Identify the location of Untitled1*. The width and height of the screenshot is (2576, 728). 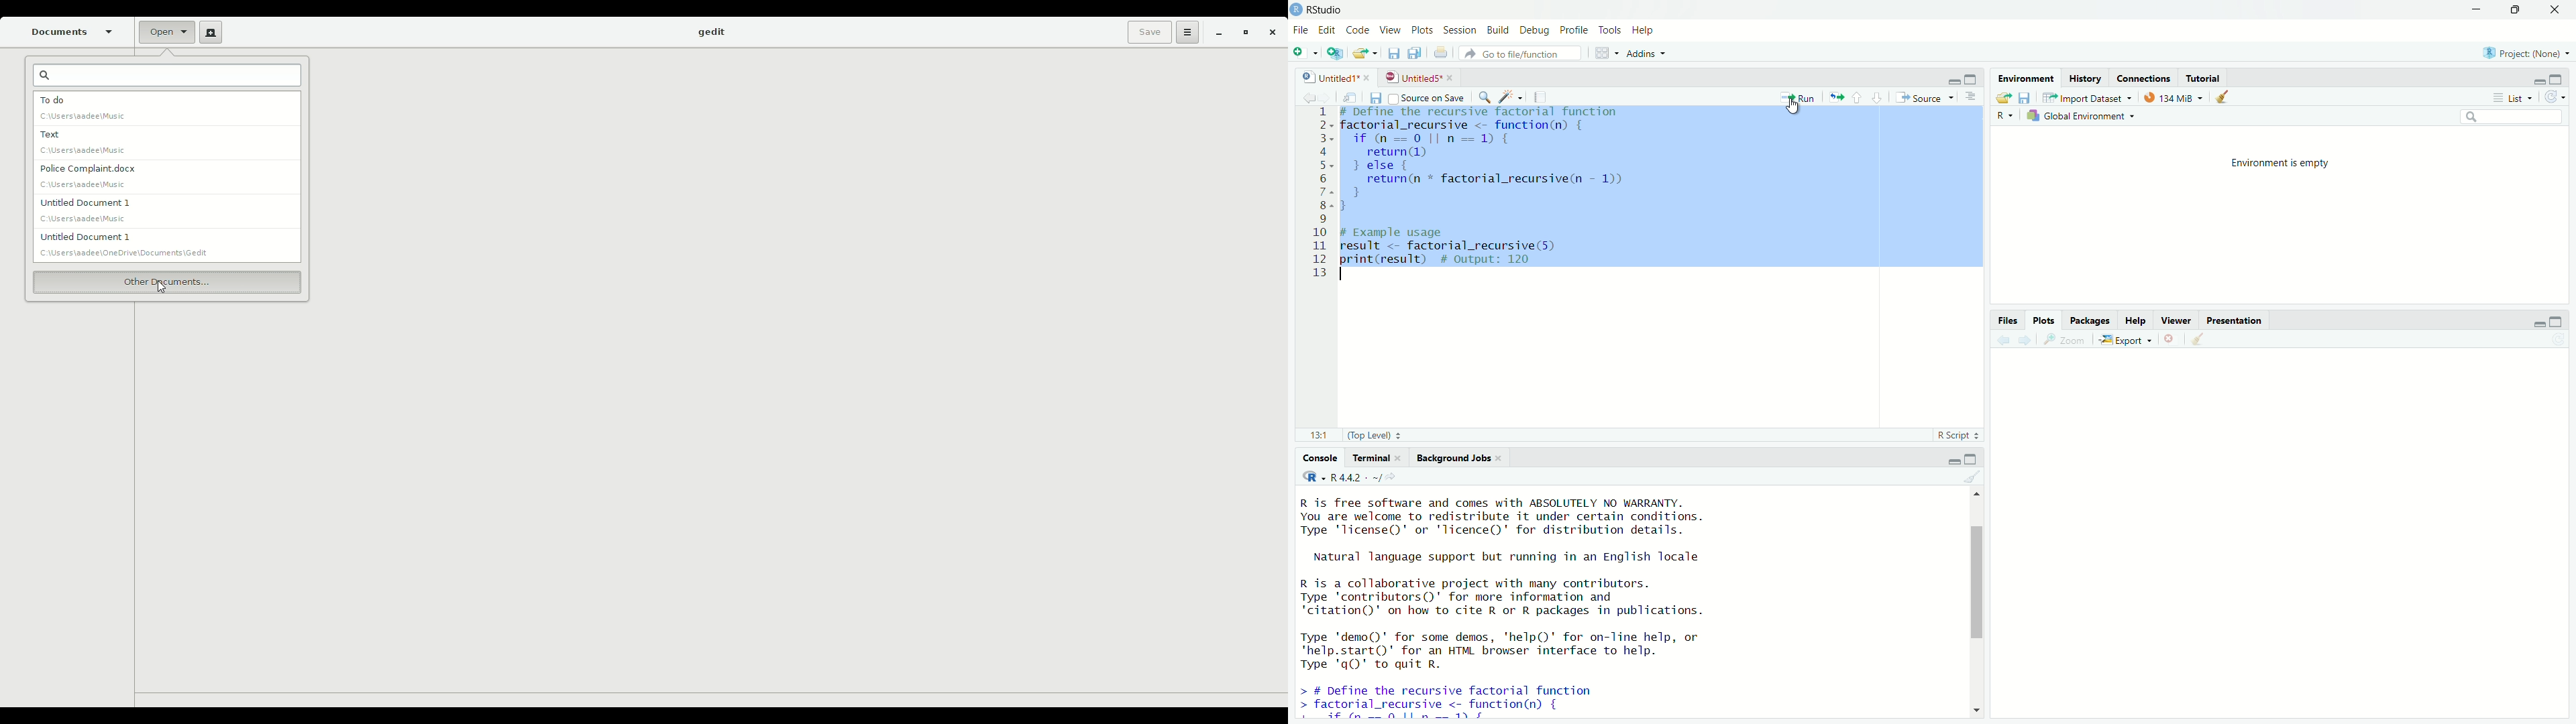
(1331, 77).